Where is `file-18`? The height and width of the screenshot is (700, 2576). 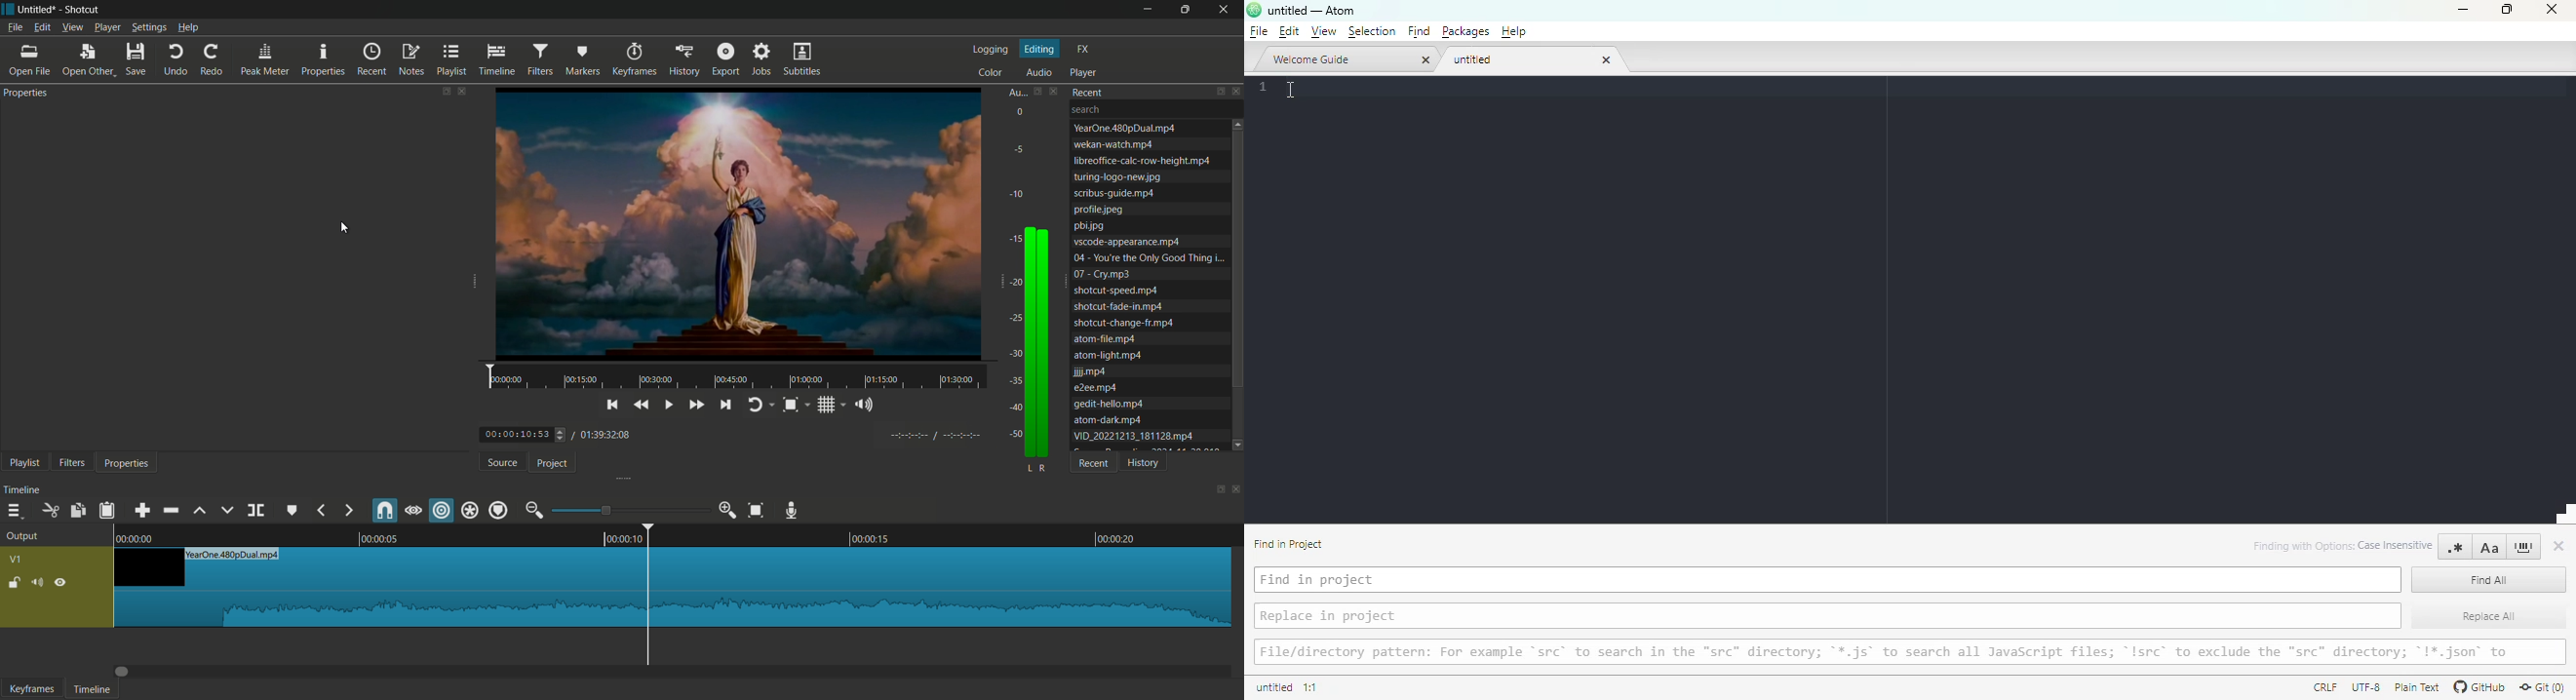
file-18 is located at coordinates (1108, 403).